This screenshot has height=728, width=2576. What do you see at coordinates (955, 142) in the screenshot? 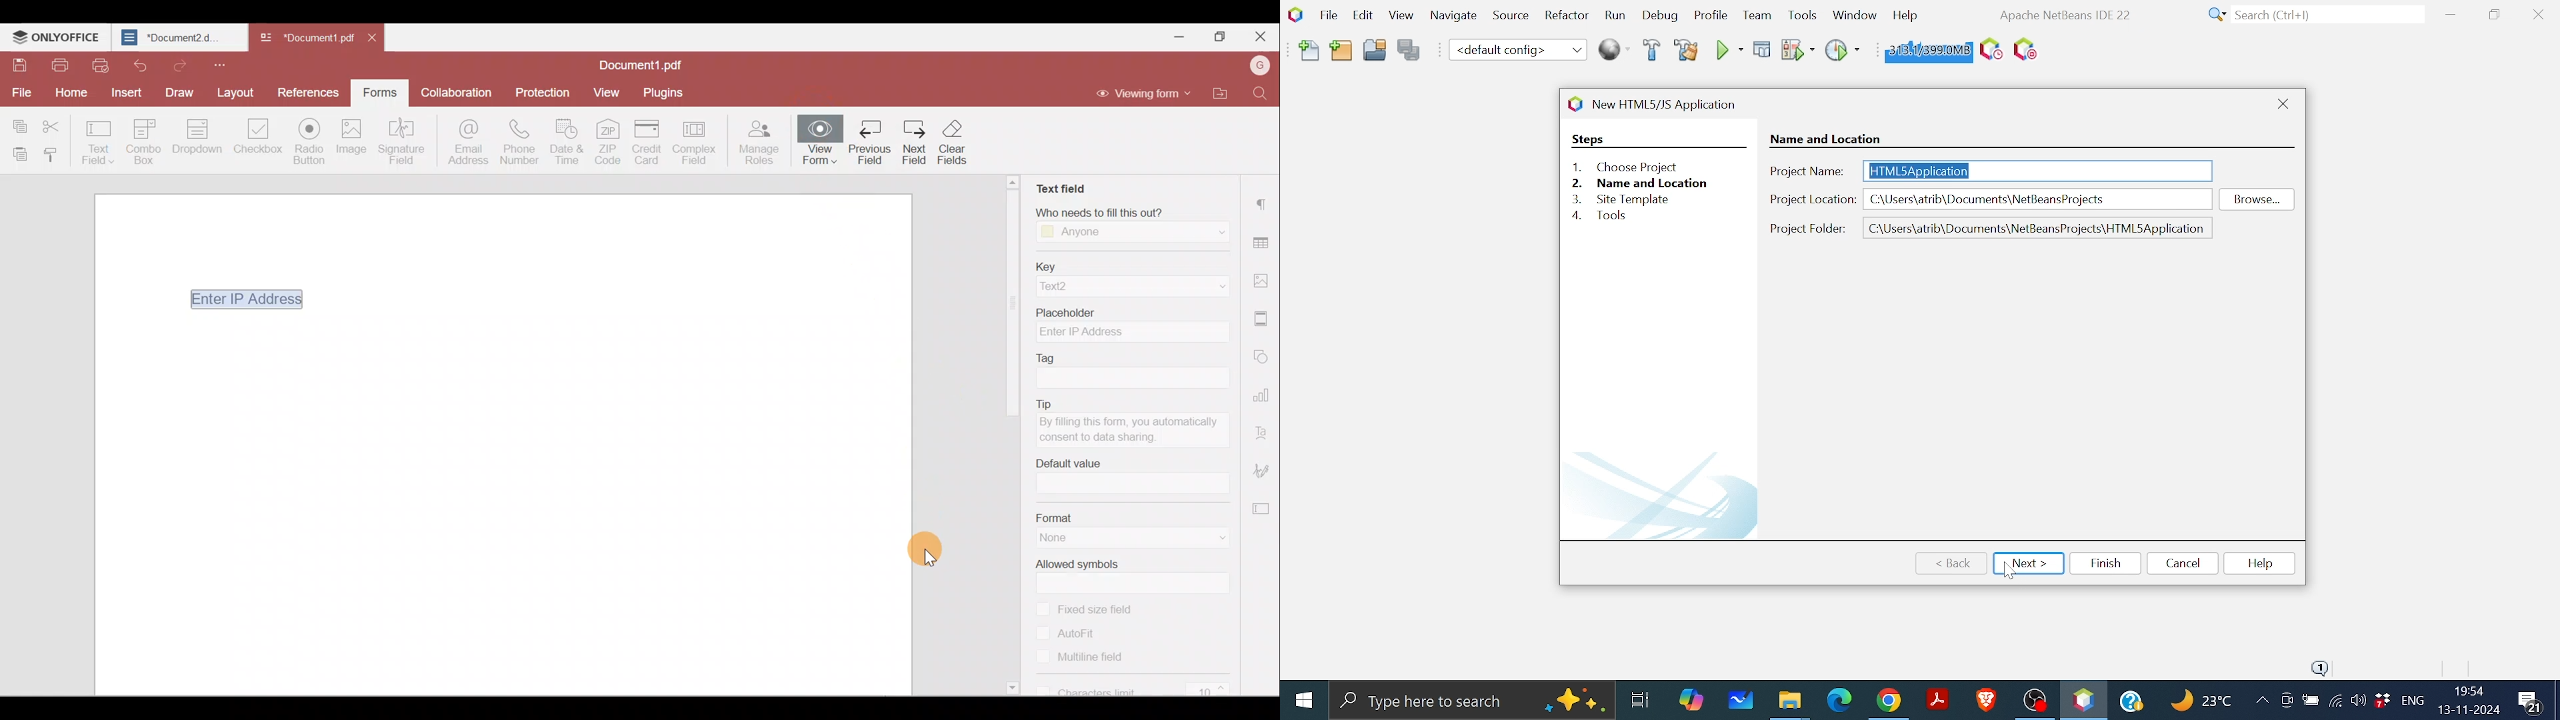
I see `Clear fields` at bounding box center [955, 142].